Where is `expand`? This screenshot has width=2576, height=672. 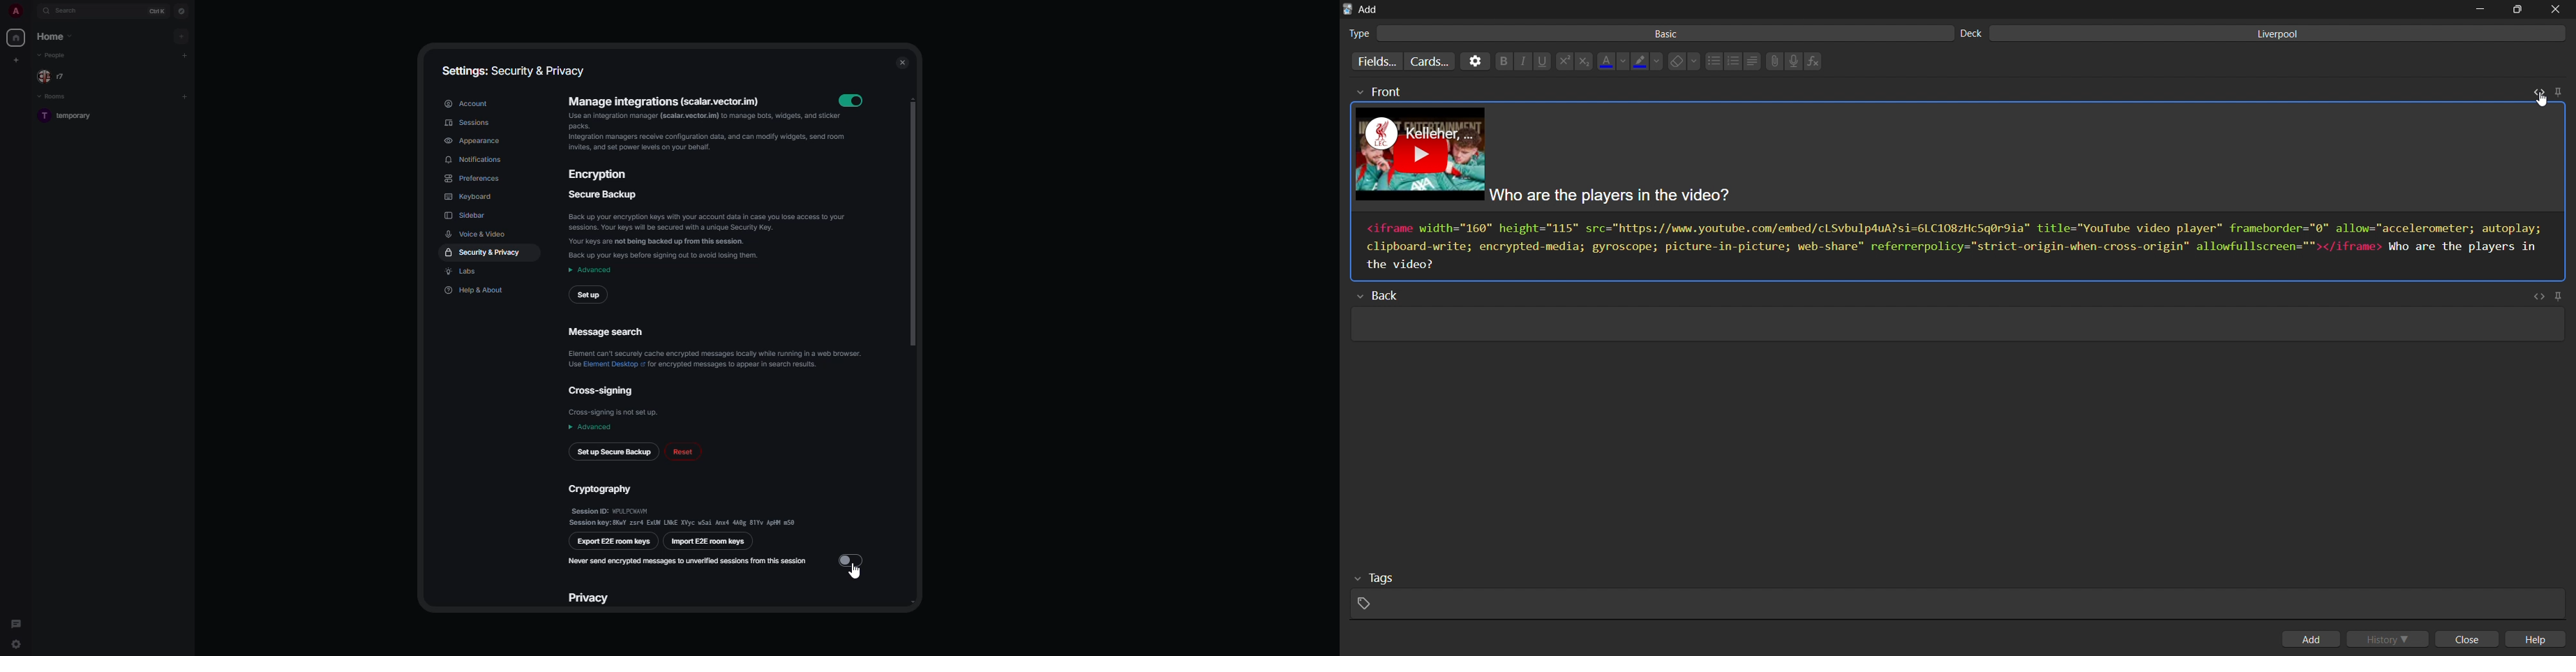 expand is located at coordinates (31, 10).